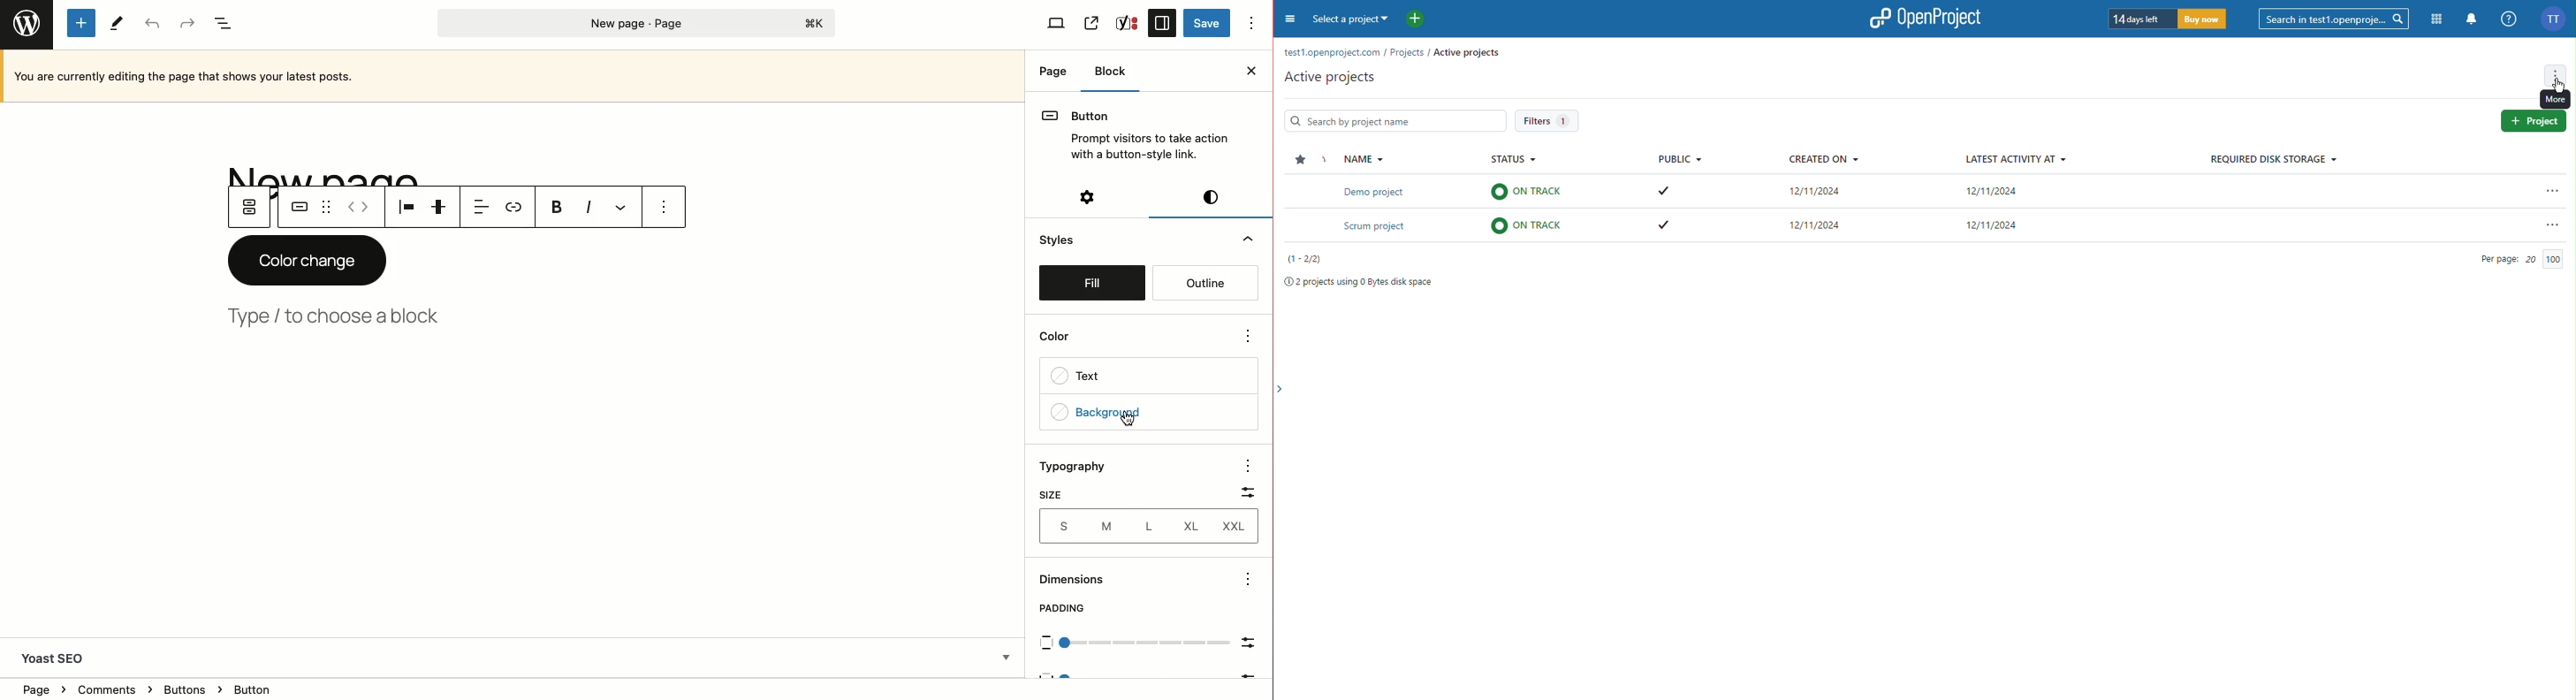  I want to click on S, so click(1061, 527).